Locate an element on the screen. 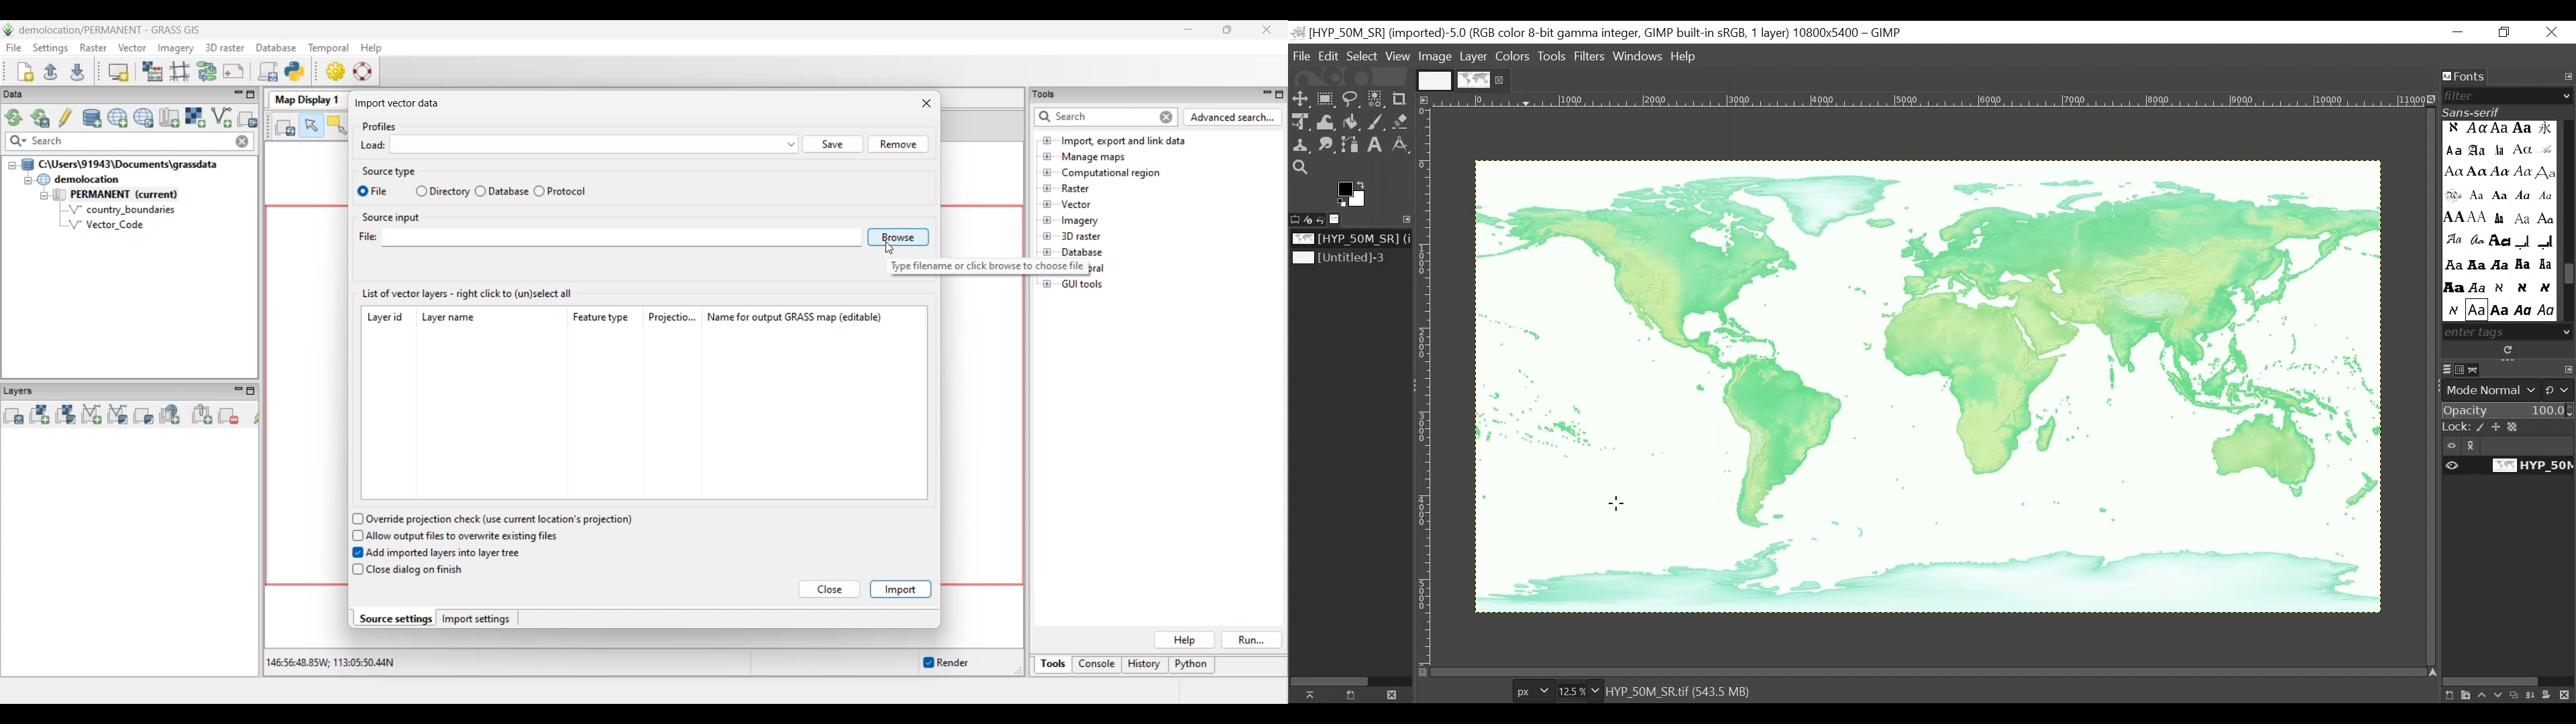 Image resolution: width=2576 pixels, height=728 pixels.  is located at coordinates (1474, 57).